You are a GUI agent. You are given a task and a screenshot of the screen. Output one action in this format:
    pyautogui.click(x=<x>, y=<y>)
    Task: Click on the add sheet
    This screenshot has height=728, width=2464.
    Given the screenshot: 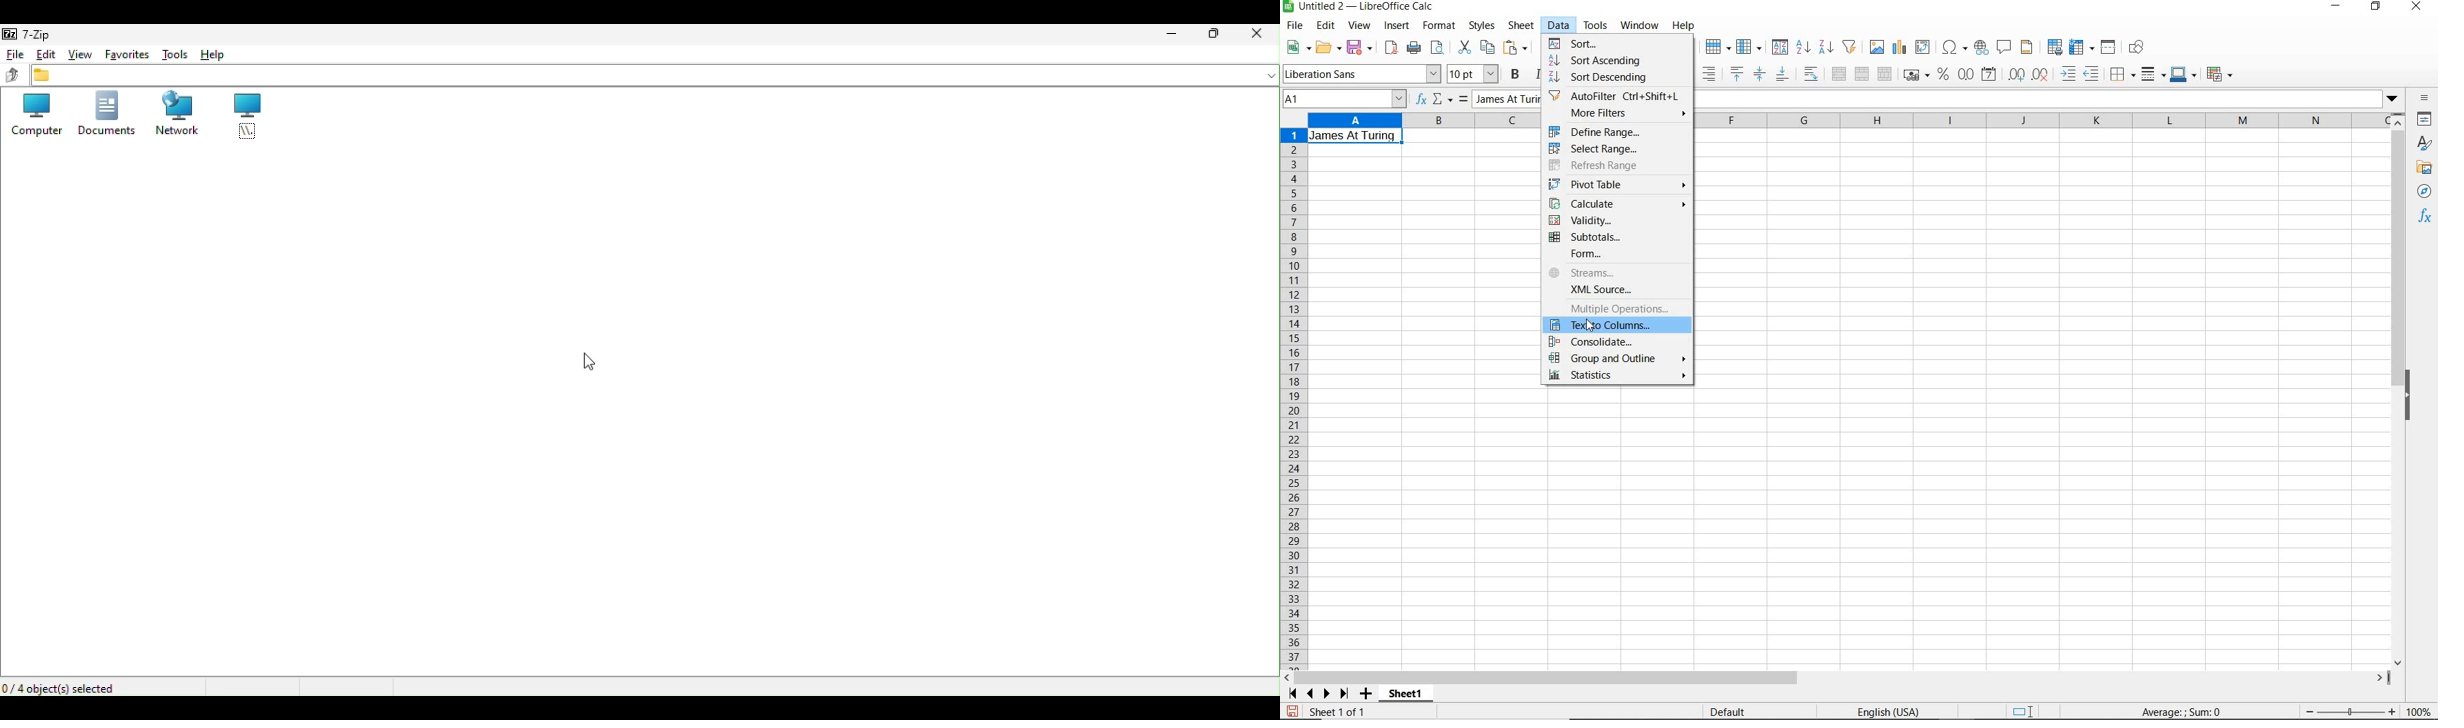 What is the action you would take?
    pyautogui.click(x=1364, y=694)
    